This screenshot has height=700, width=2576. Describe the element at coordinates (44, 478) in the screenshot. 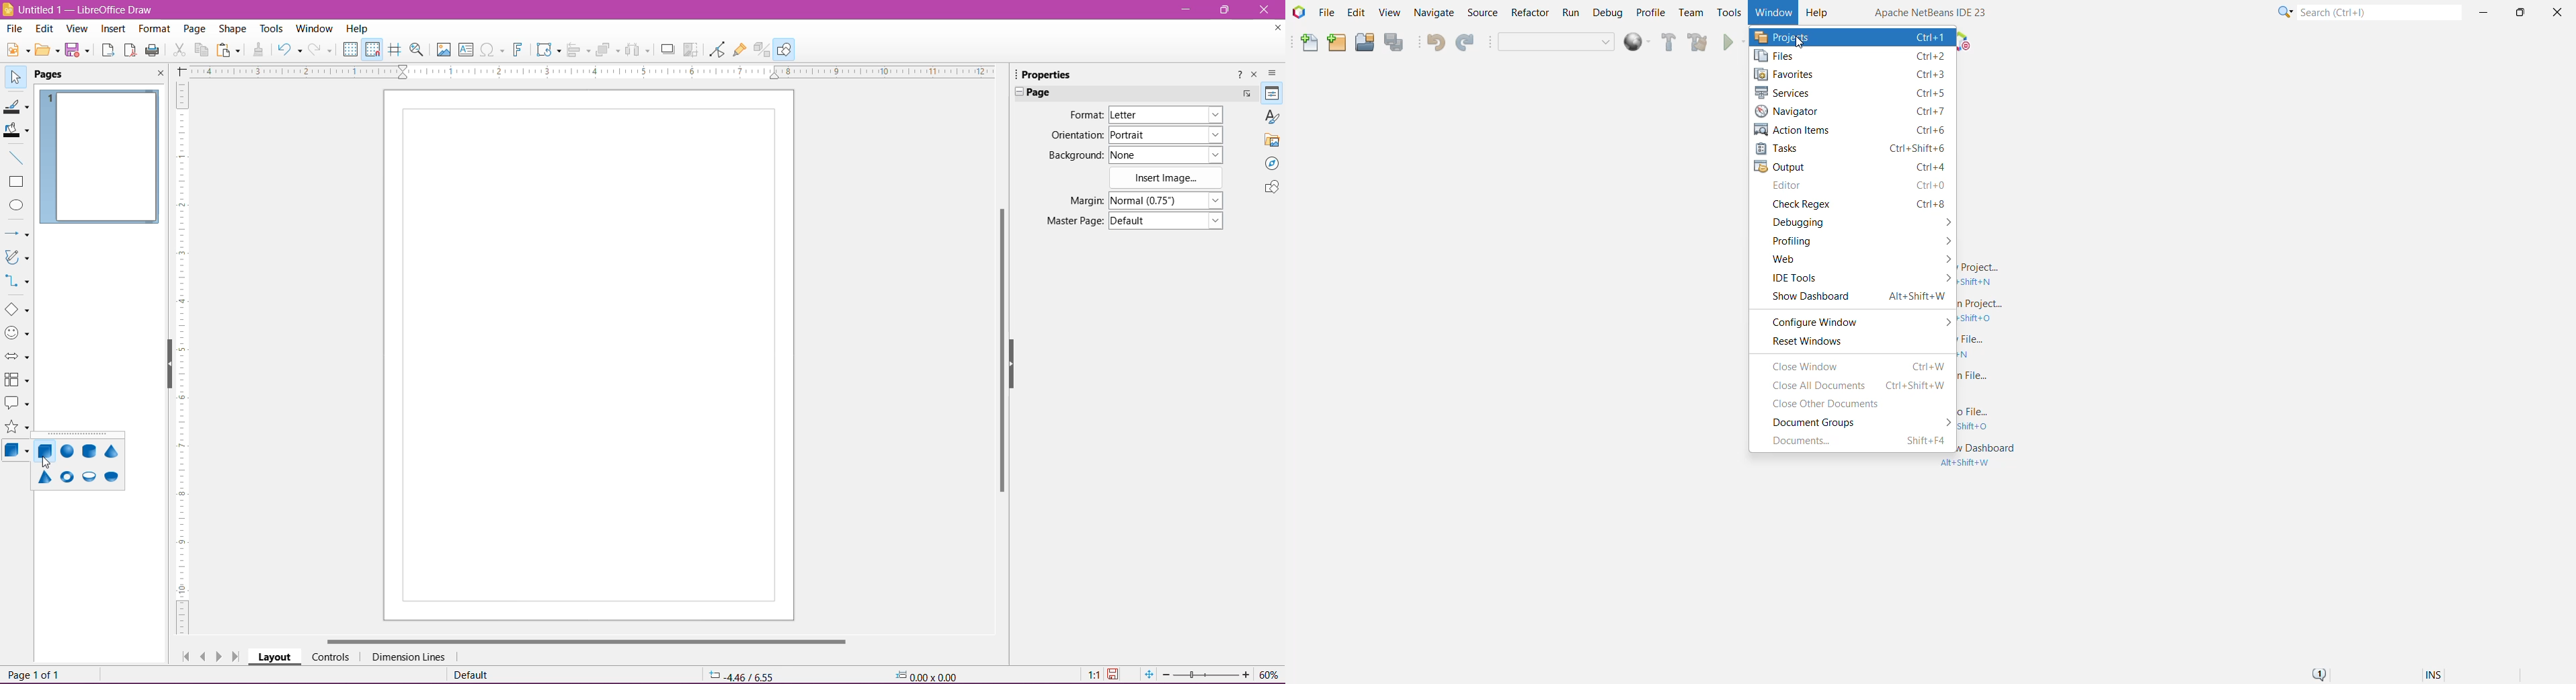

I see `Pyramid` at that location.